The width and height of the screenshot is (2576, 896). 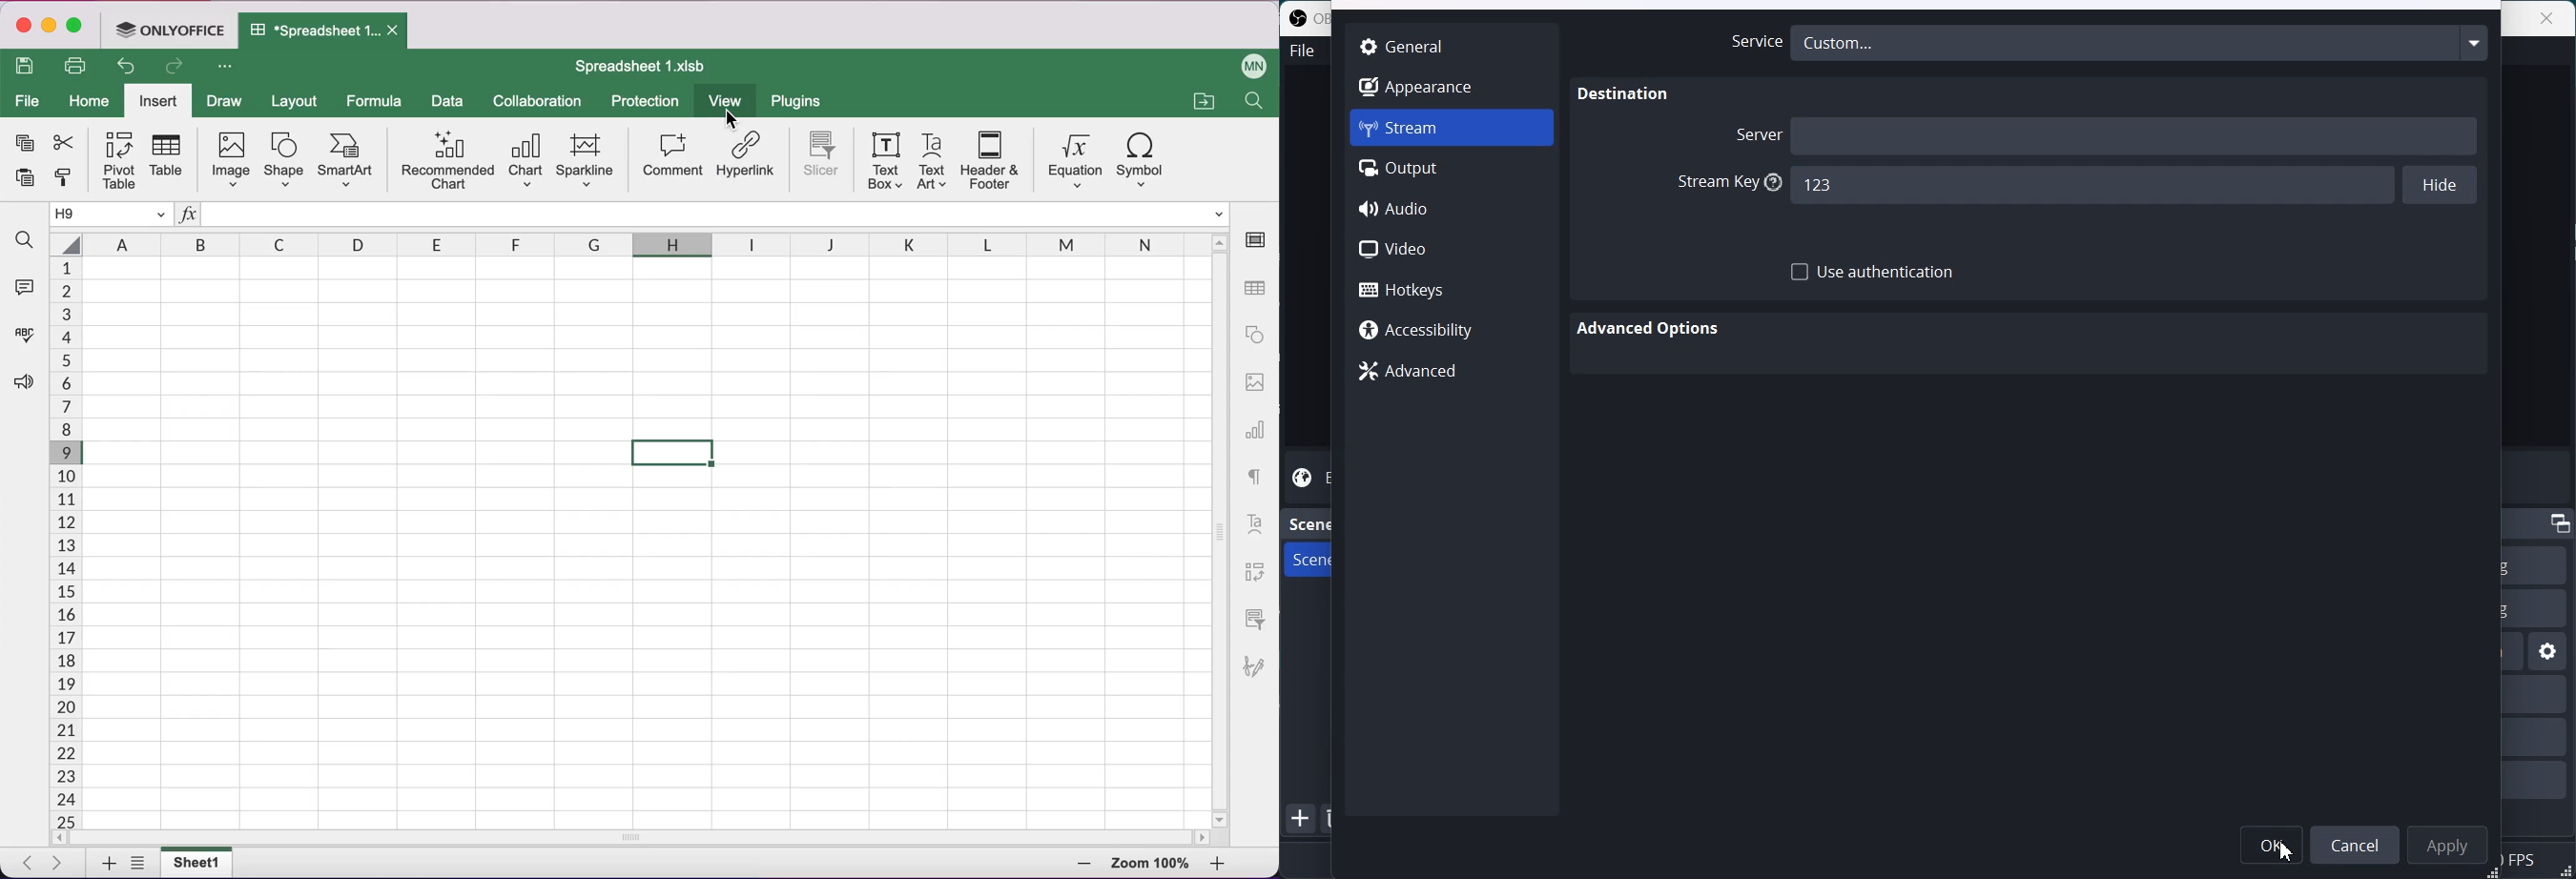 I want to click on text, so click(x=1259, y=477).